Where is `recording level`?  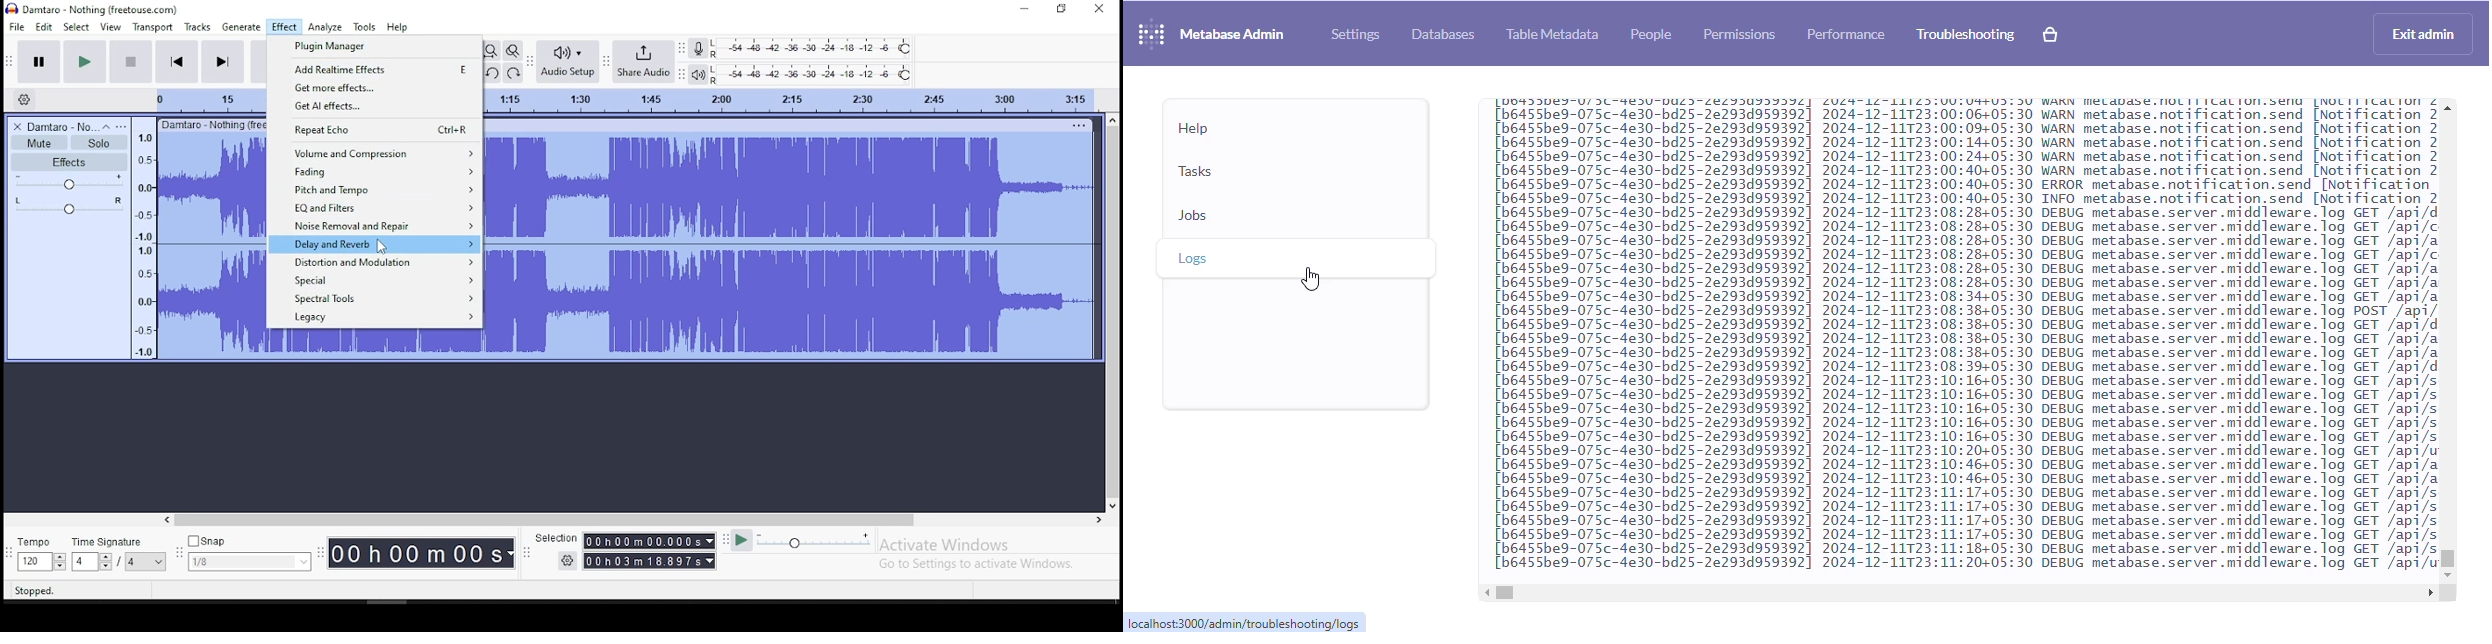 recording level is located at coordinates (812, 48).